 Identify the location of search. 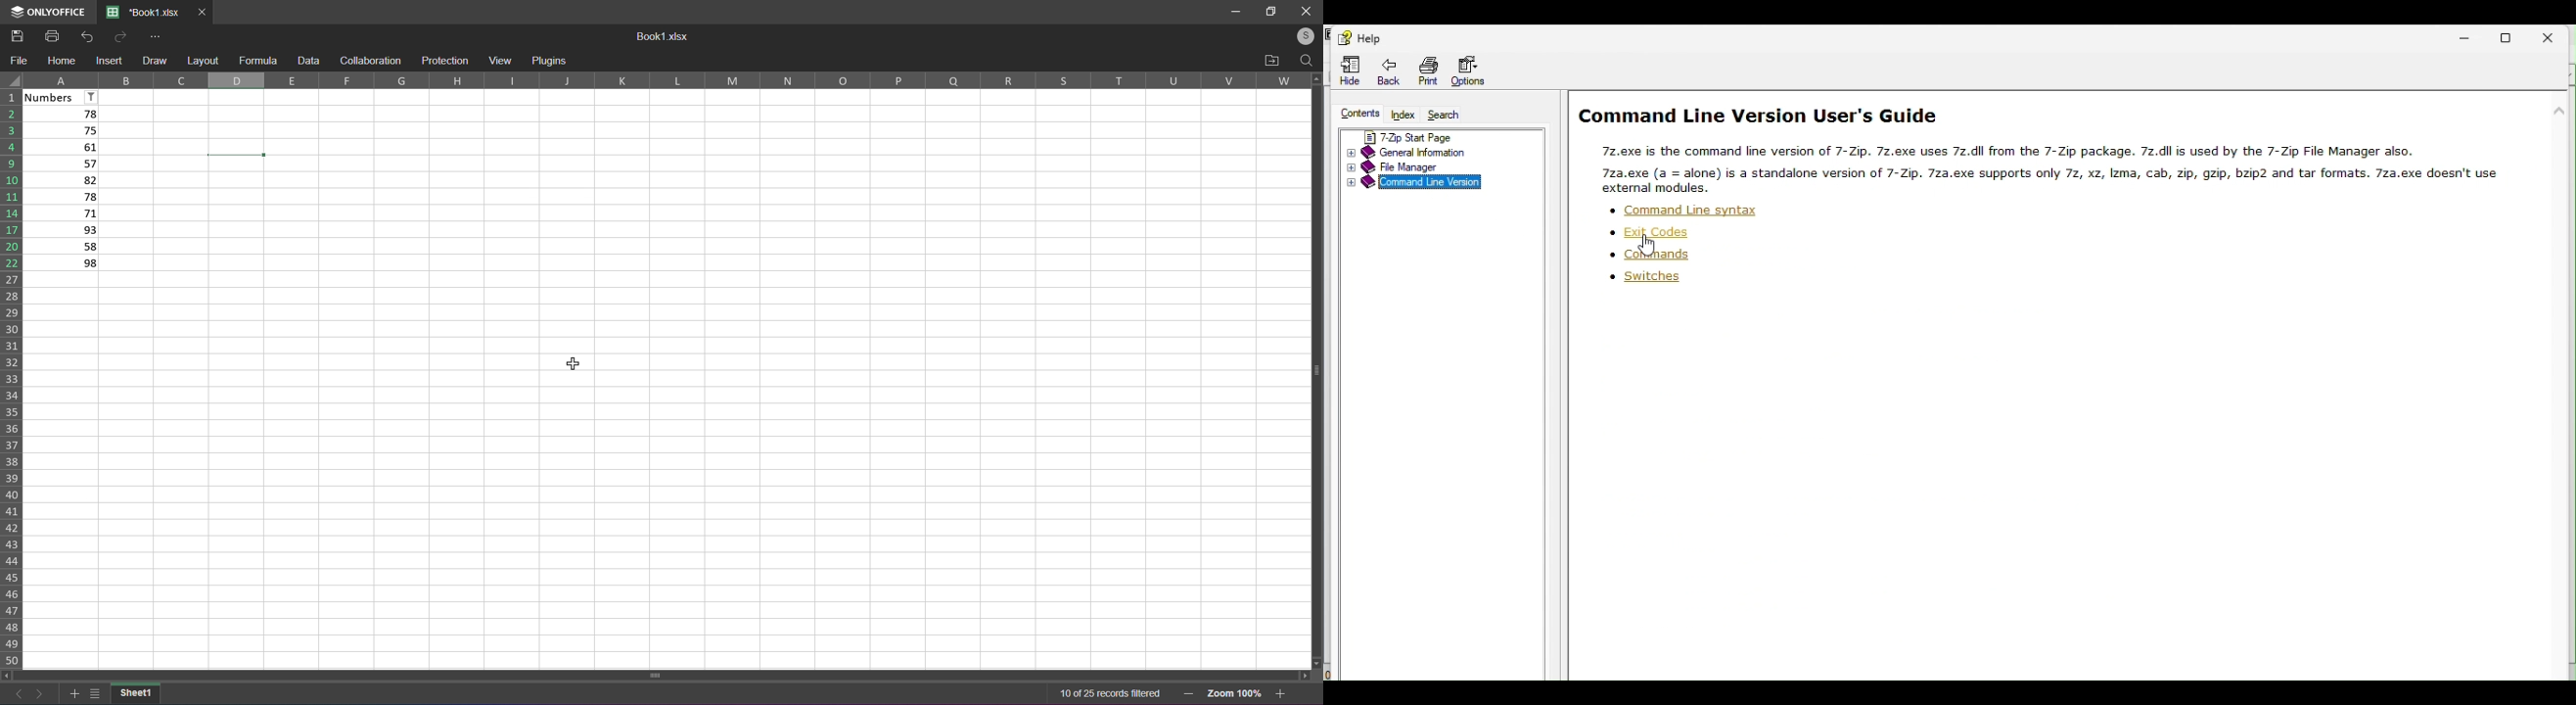
(1306, 61).